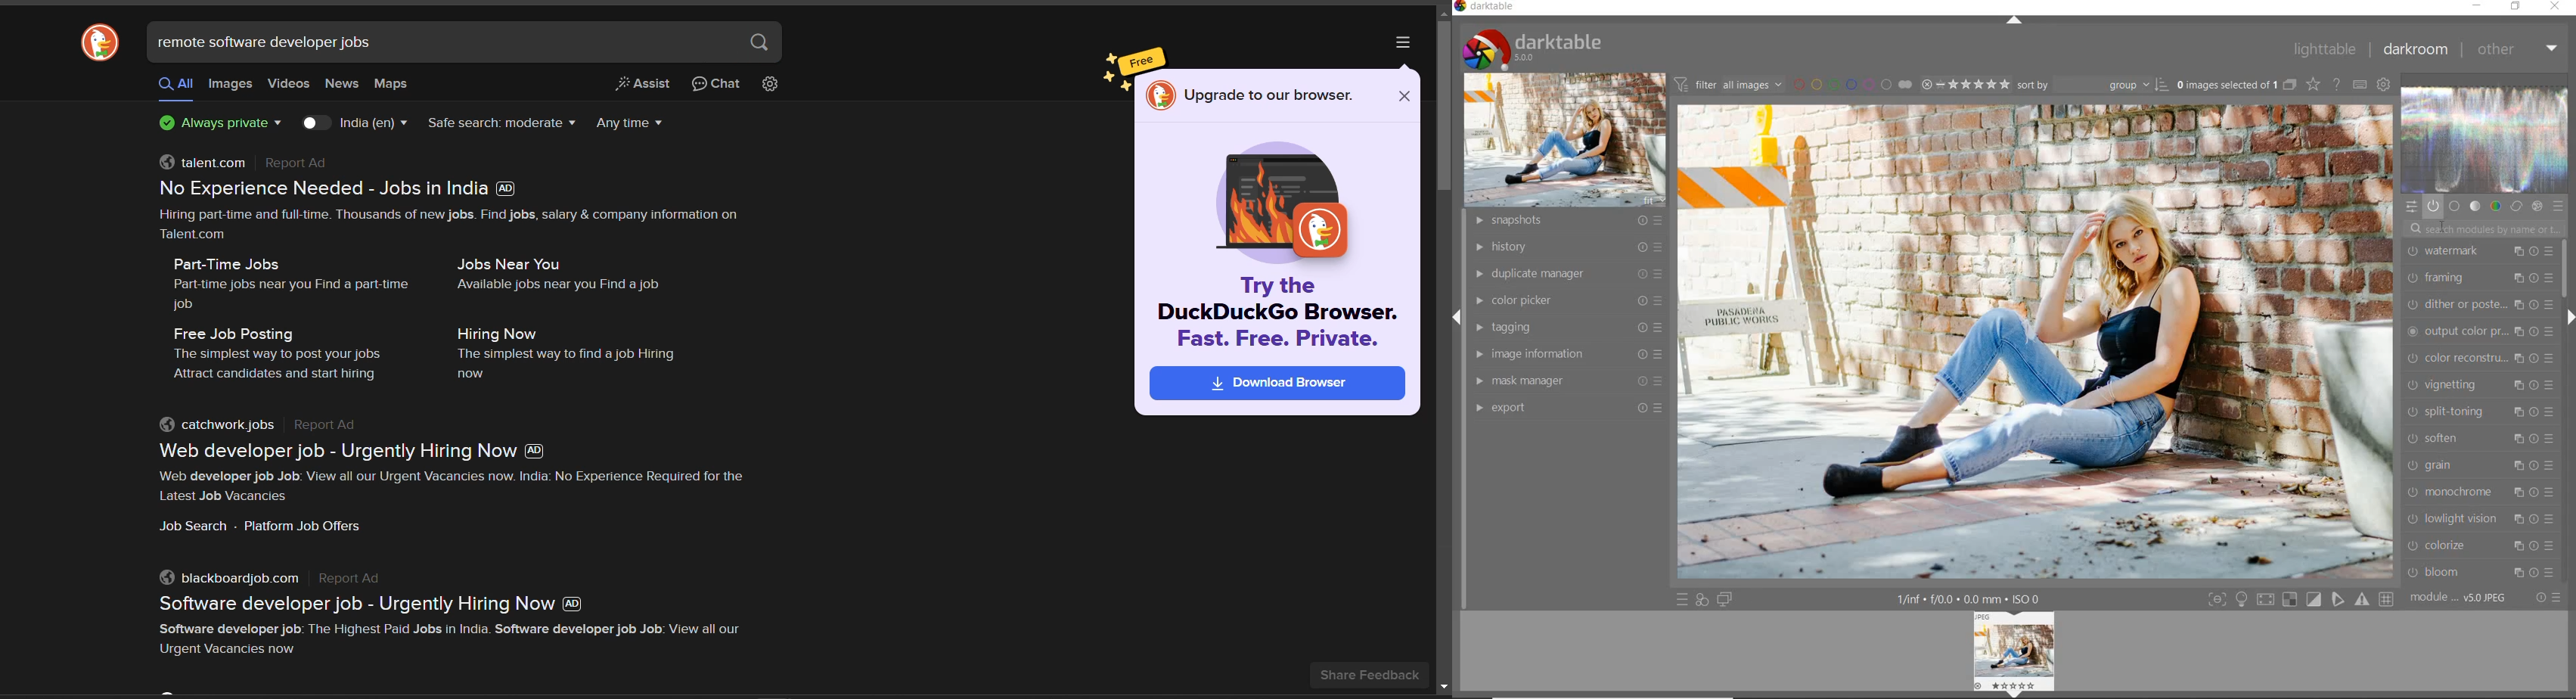 The image size is (2576, 700). Describe the element at coordinates (2478, 333) in the screenshot. I see `output color preset` at that location.